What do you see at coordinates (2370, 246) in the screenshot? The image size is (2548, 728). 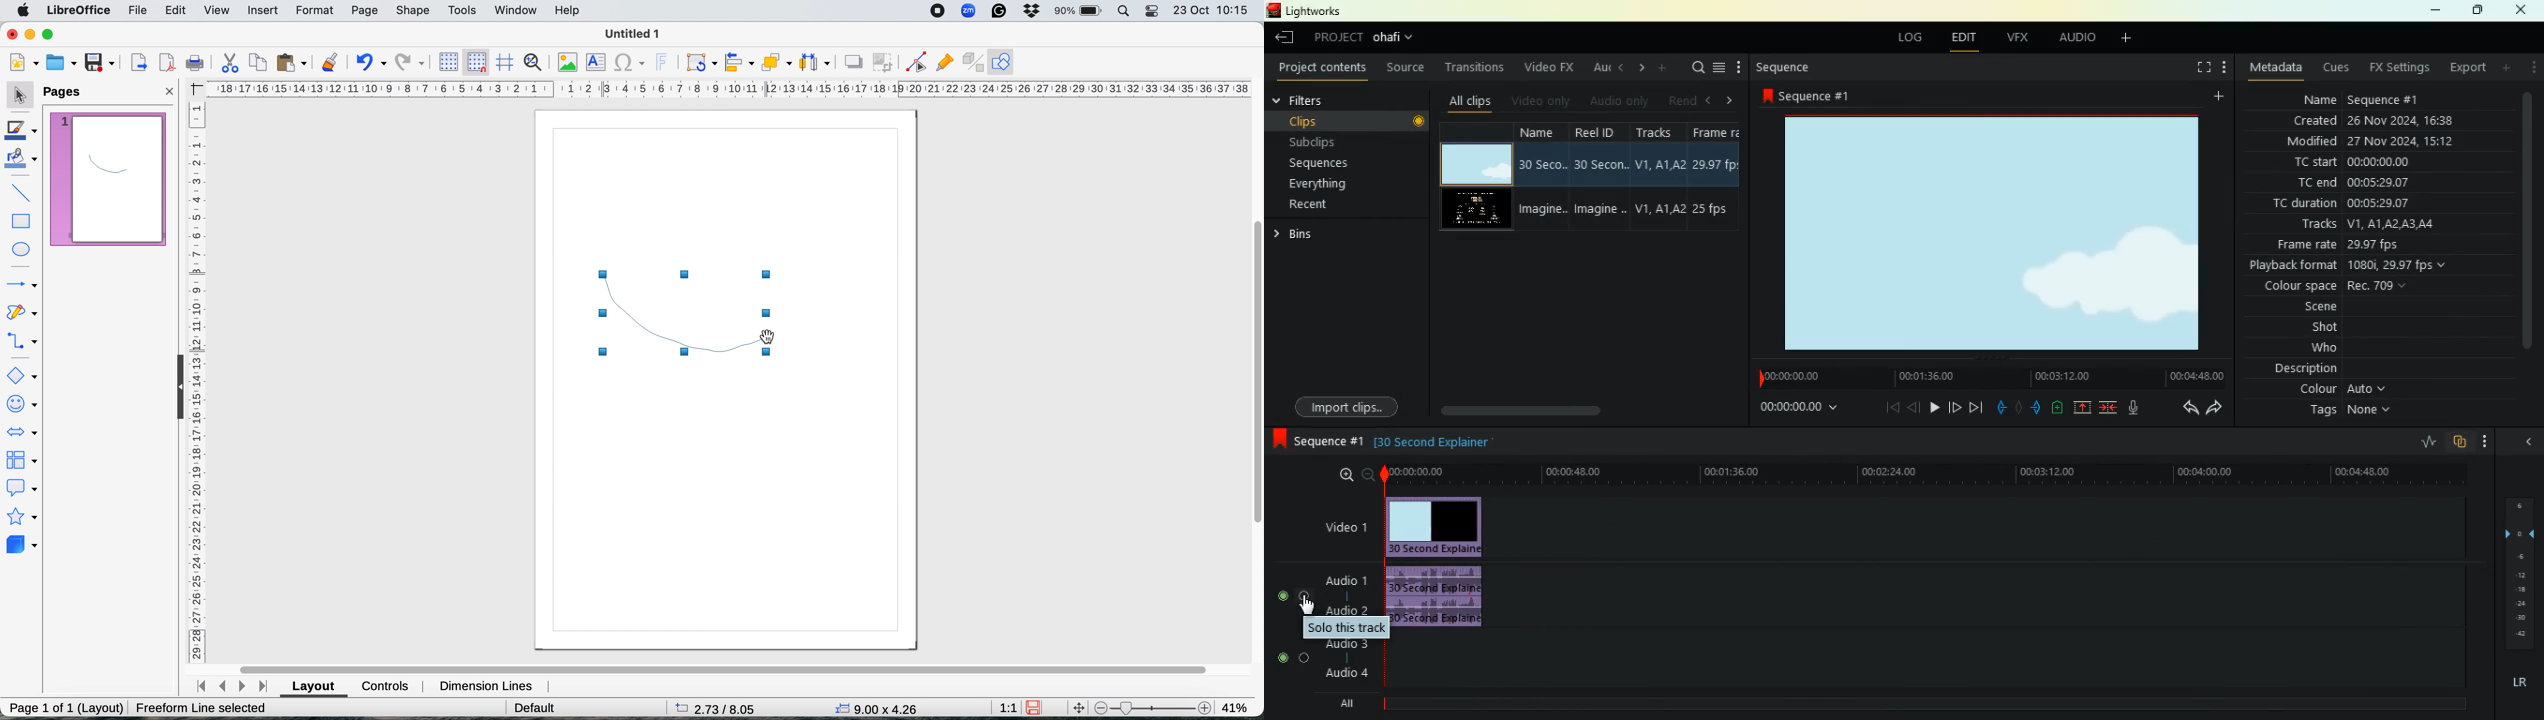 I see `frame rate` at bounding box center [2370, 246].